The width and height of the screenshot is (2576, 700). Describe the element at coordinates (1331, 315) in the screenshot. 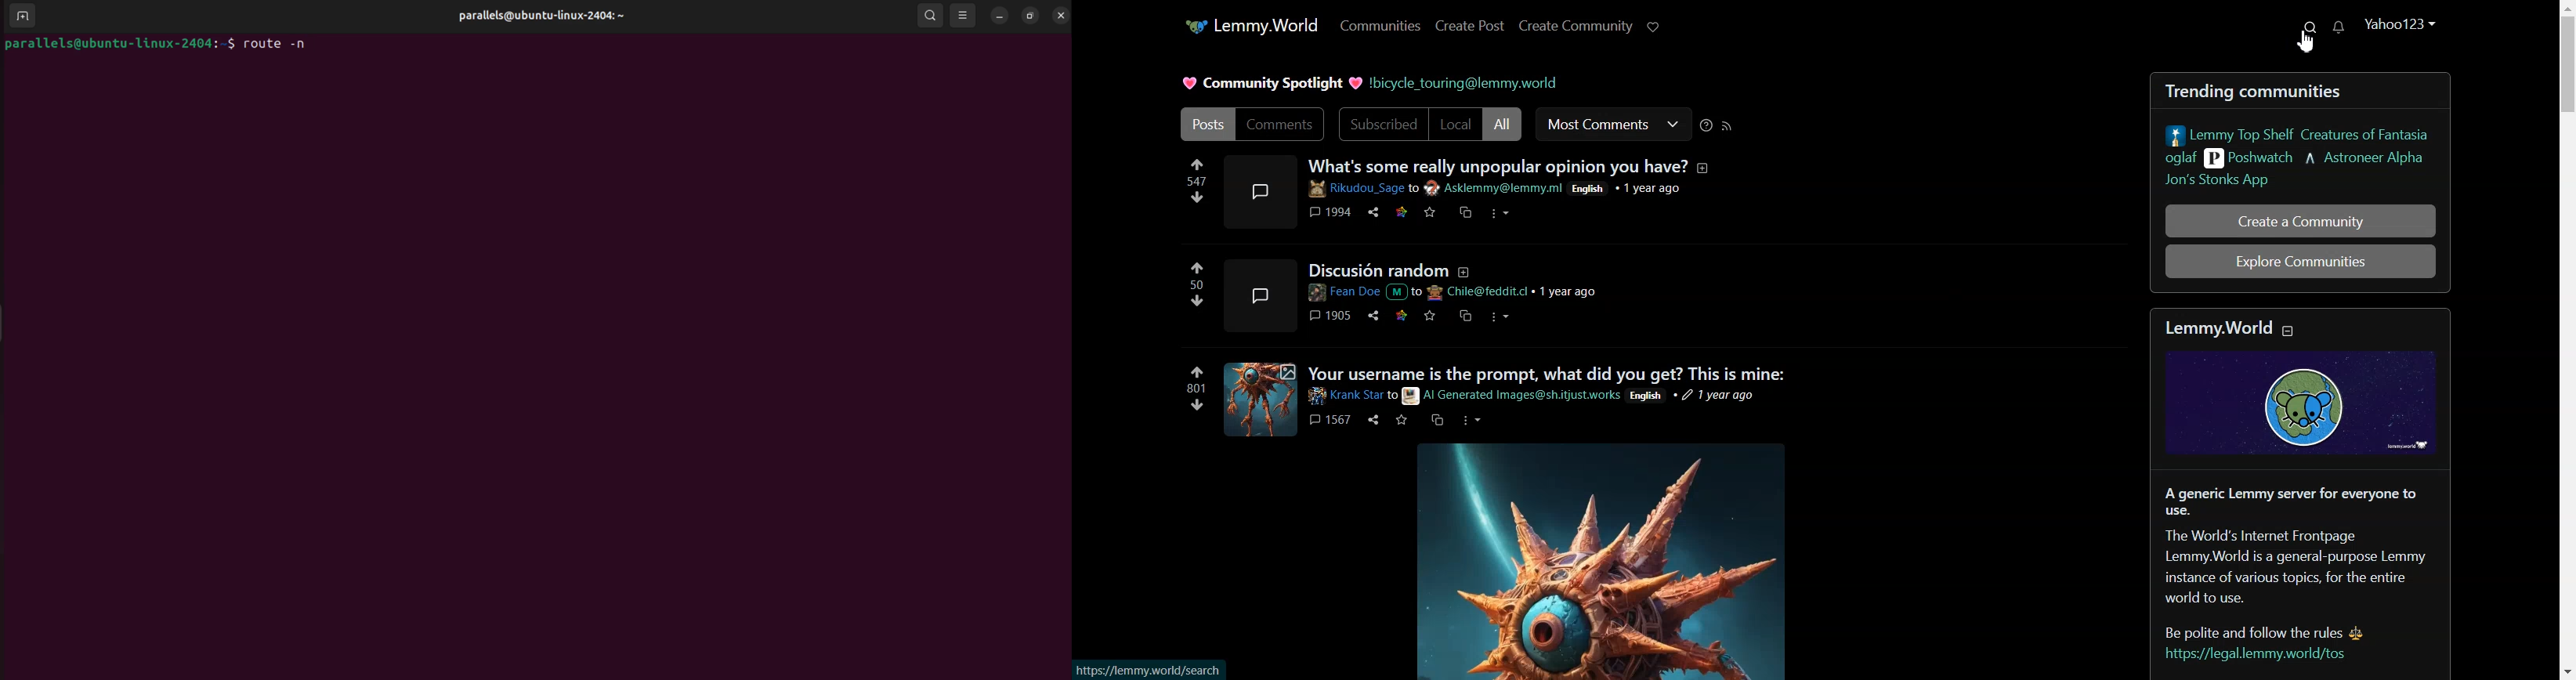

I see `1905 comment` at that location.